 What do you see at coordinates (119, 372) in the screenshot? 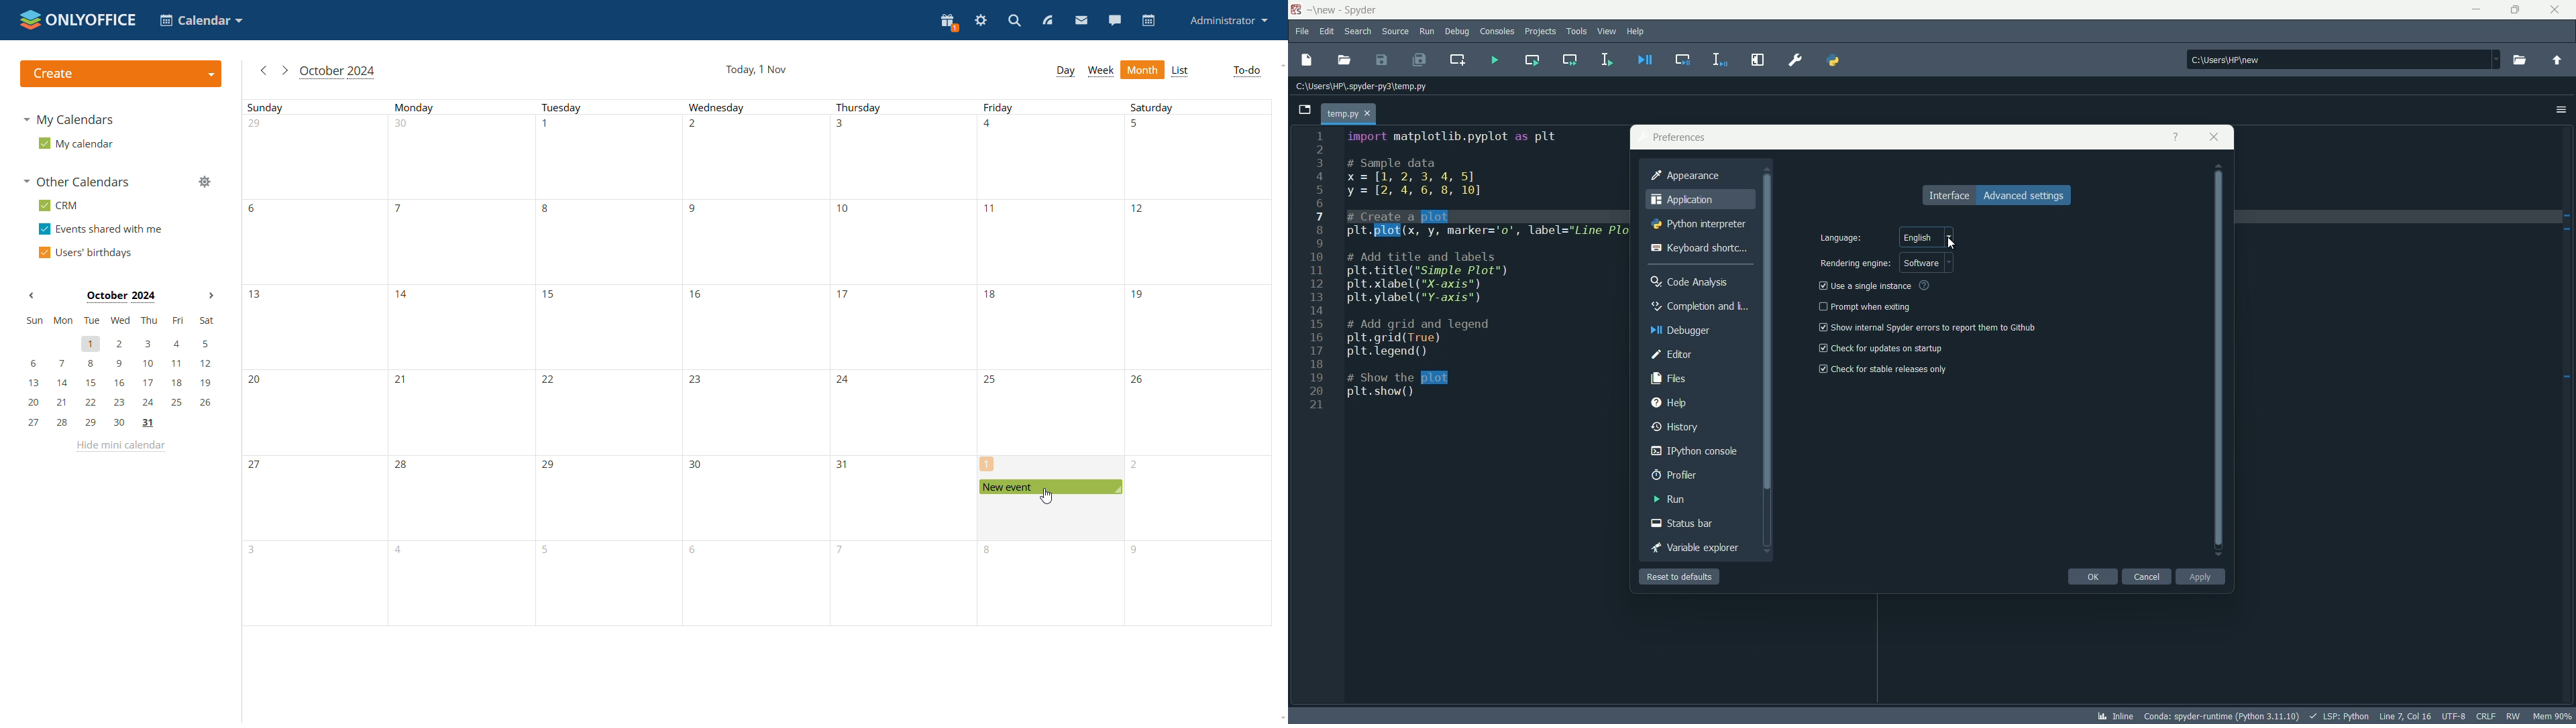
I see `mini calendar` at bounding box center [119, 372].